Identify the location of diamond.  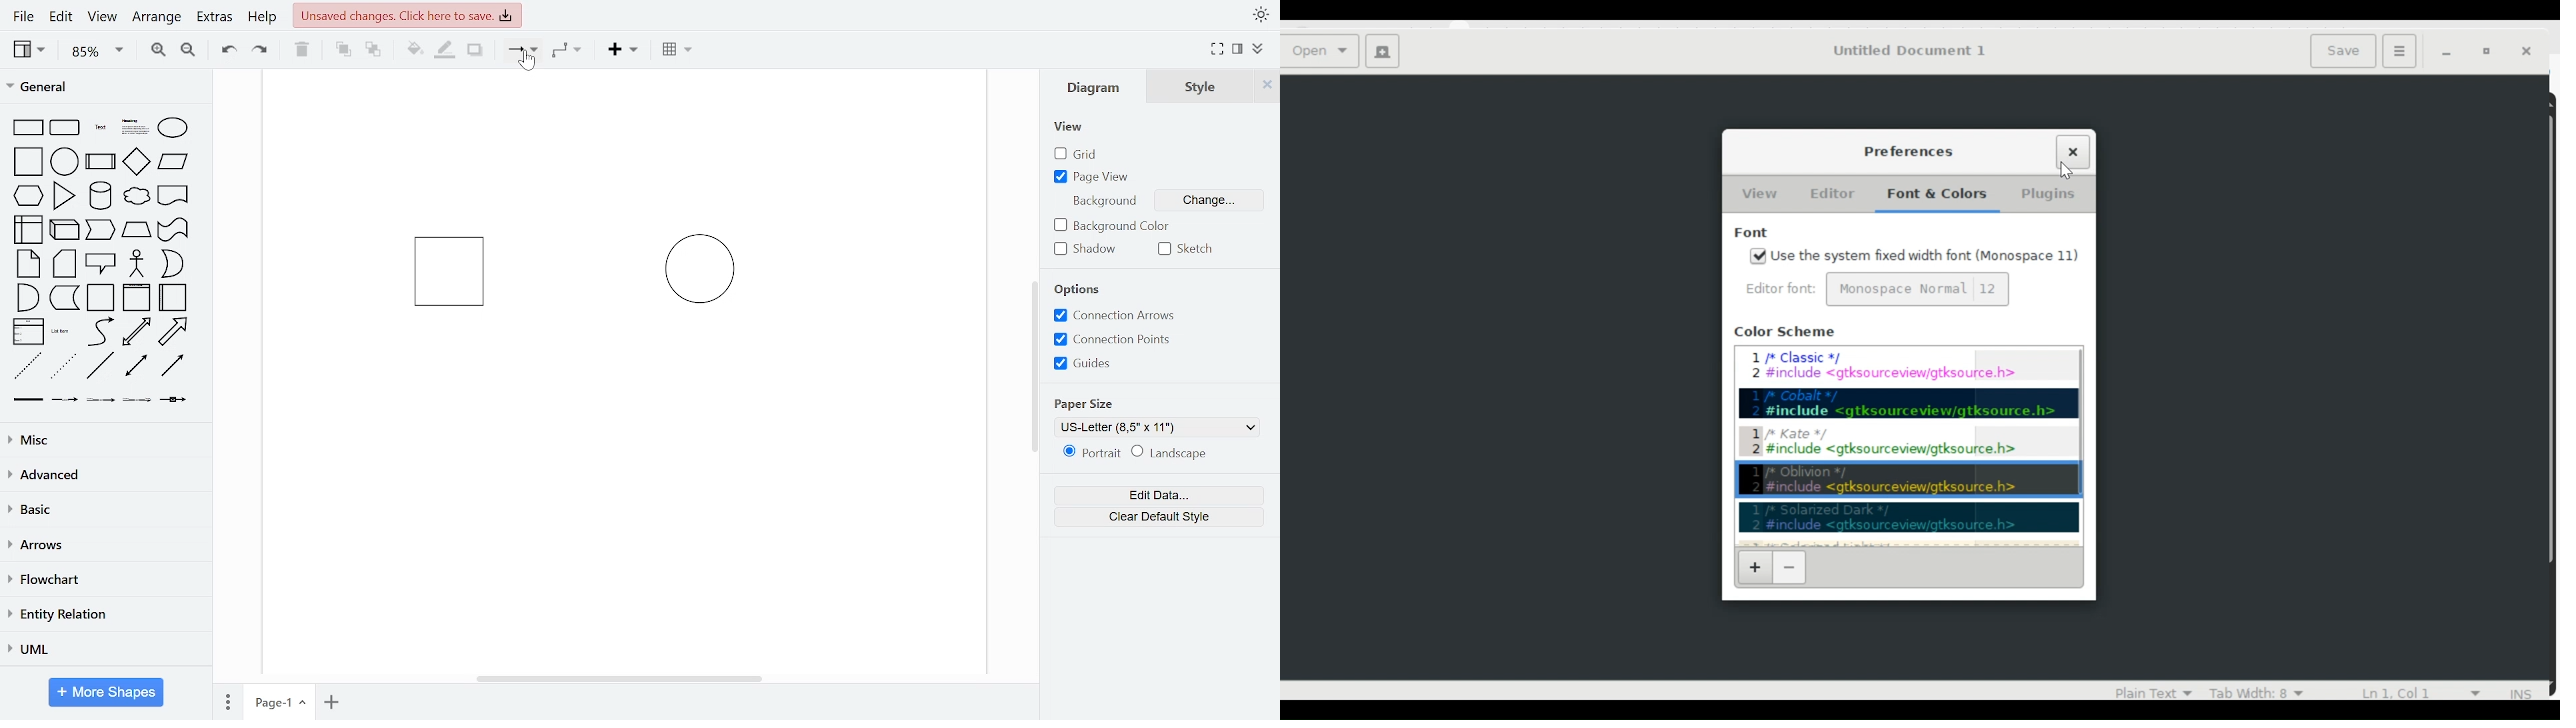
(136, 163).